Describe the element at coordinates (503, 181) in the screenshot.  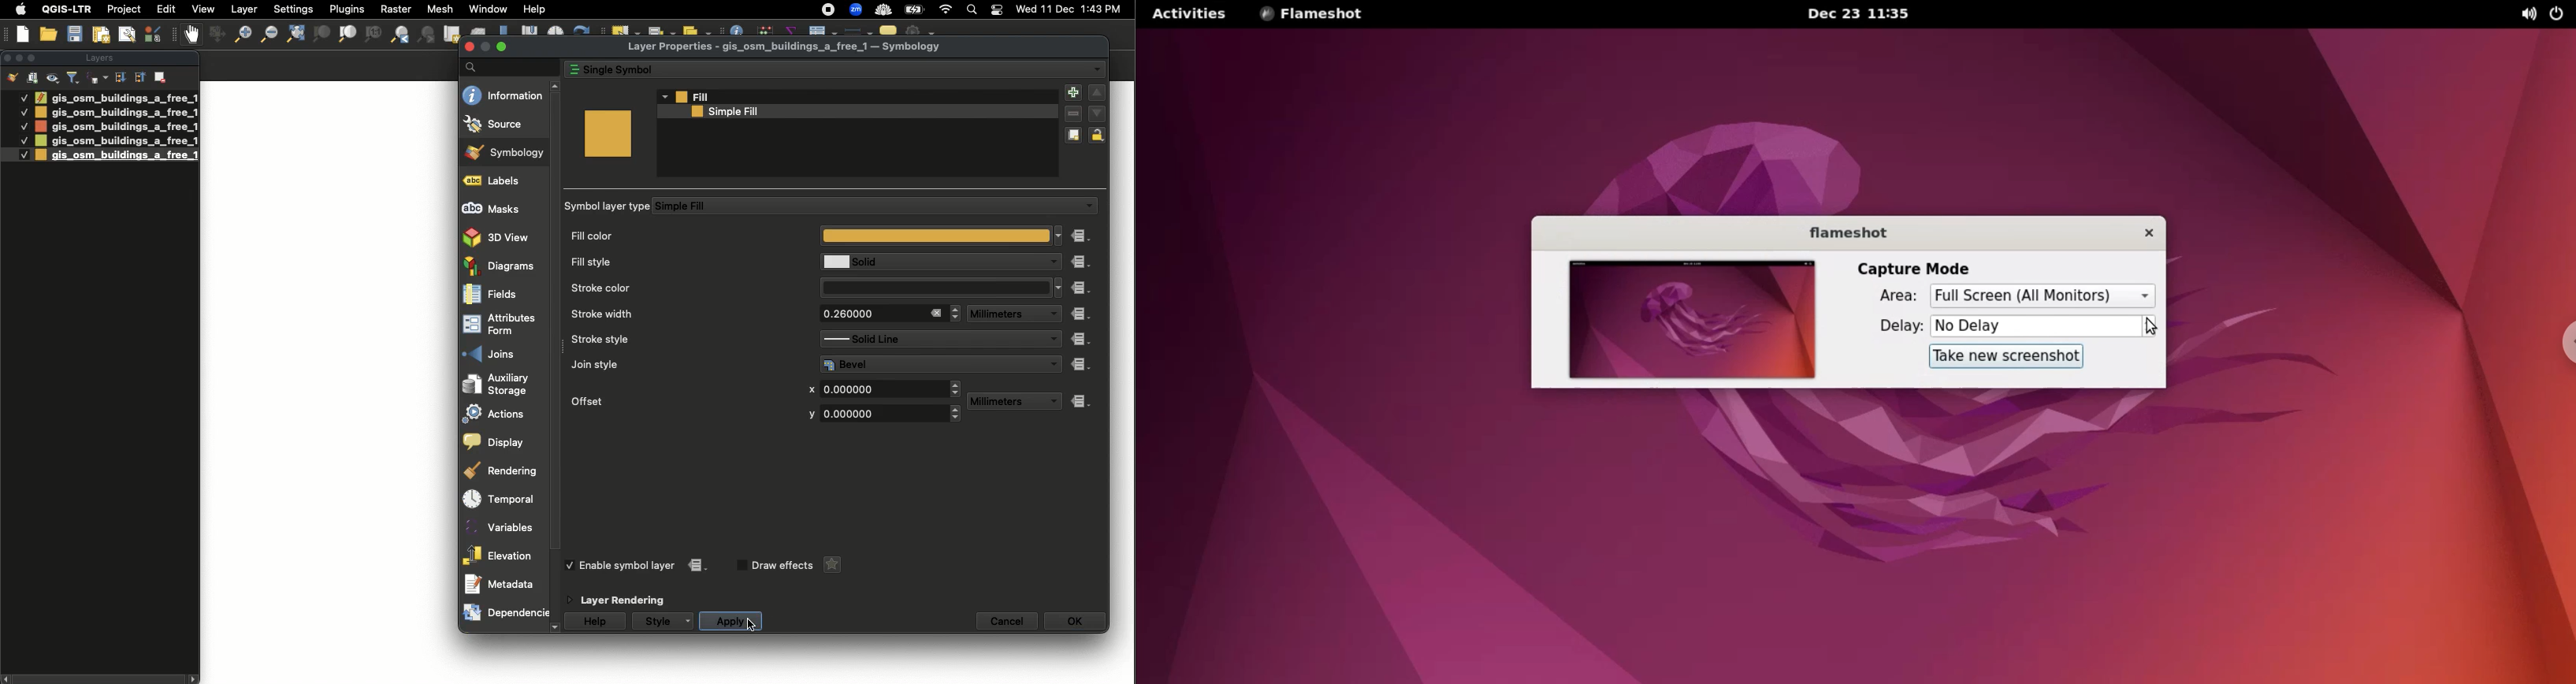
I see `Labels` at that location.